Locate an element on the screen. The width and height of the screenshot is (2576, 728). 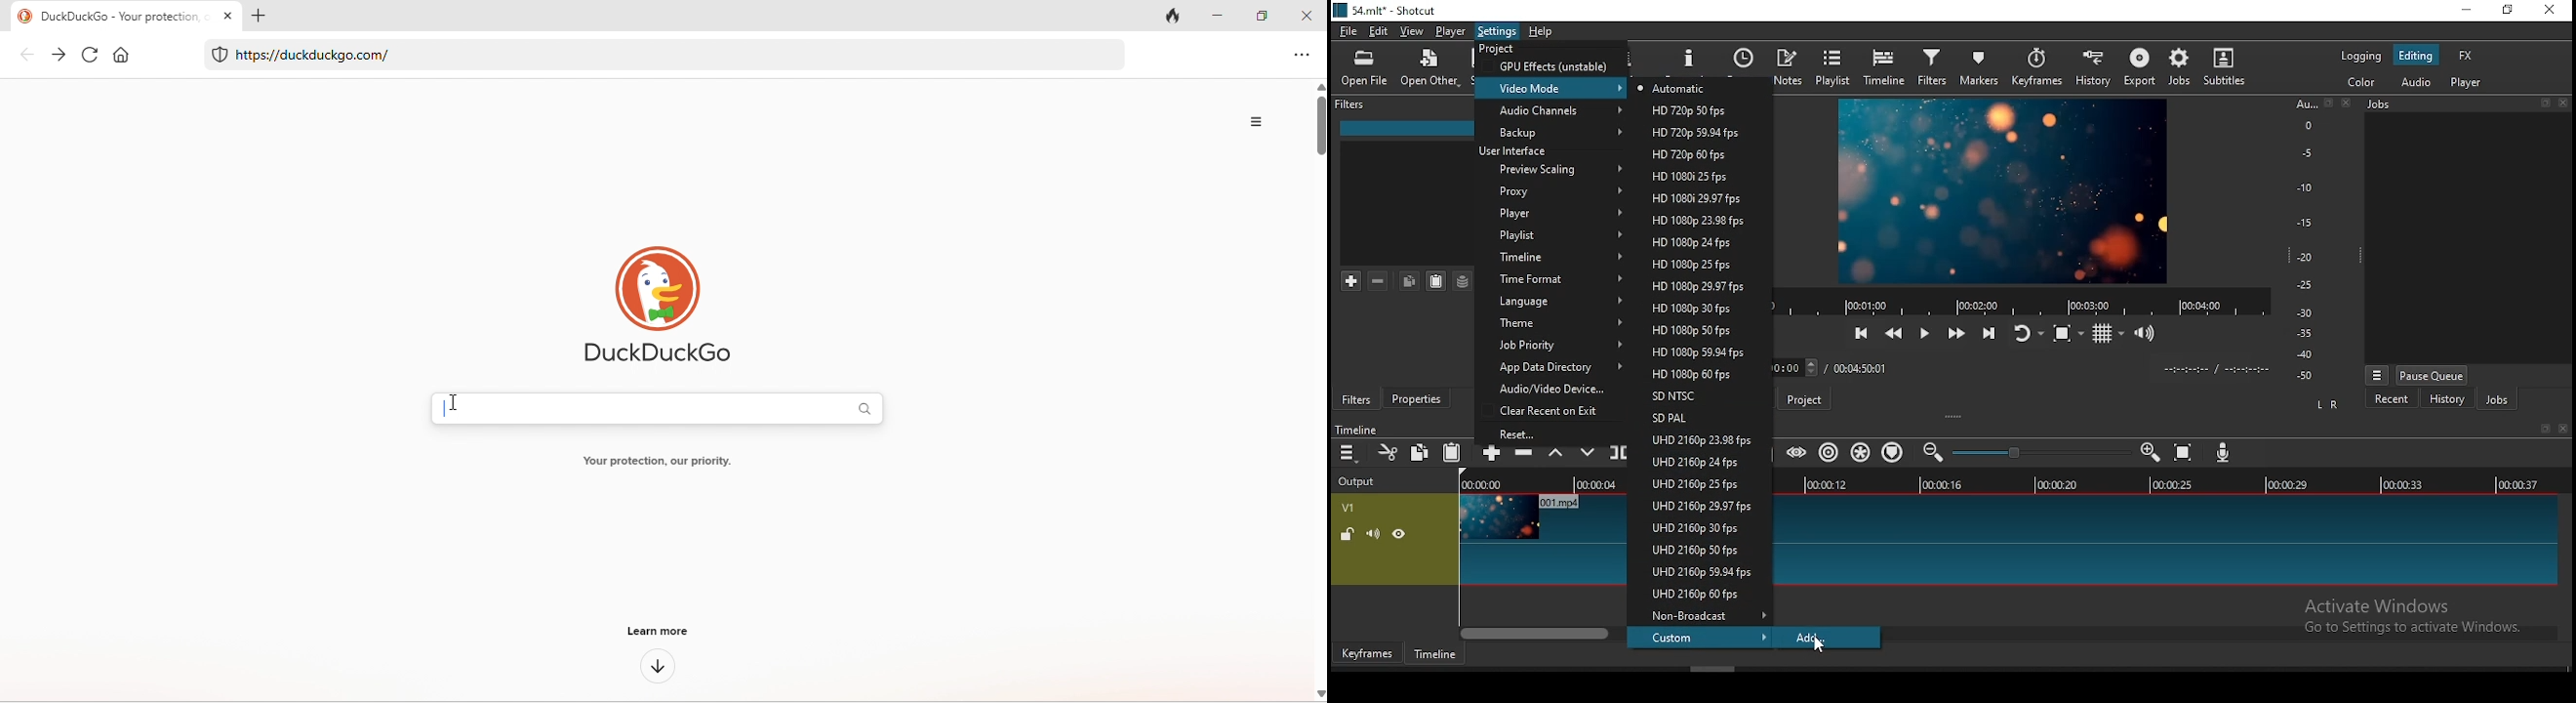
pause queue is located at coordinates (2432, 375).